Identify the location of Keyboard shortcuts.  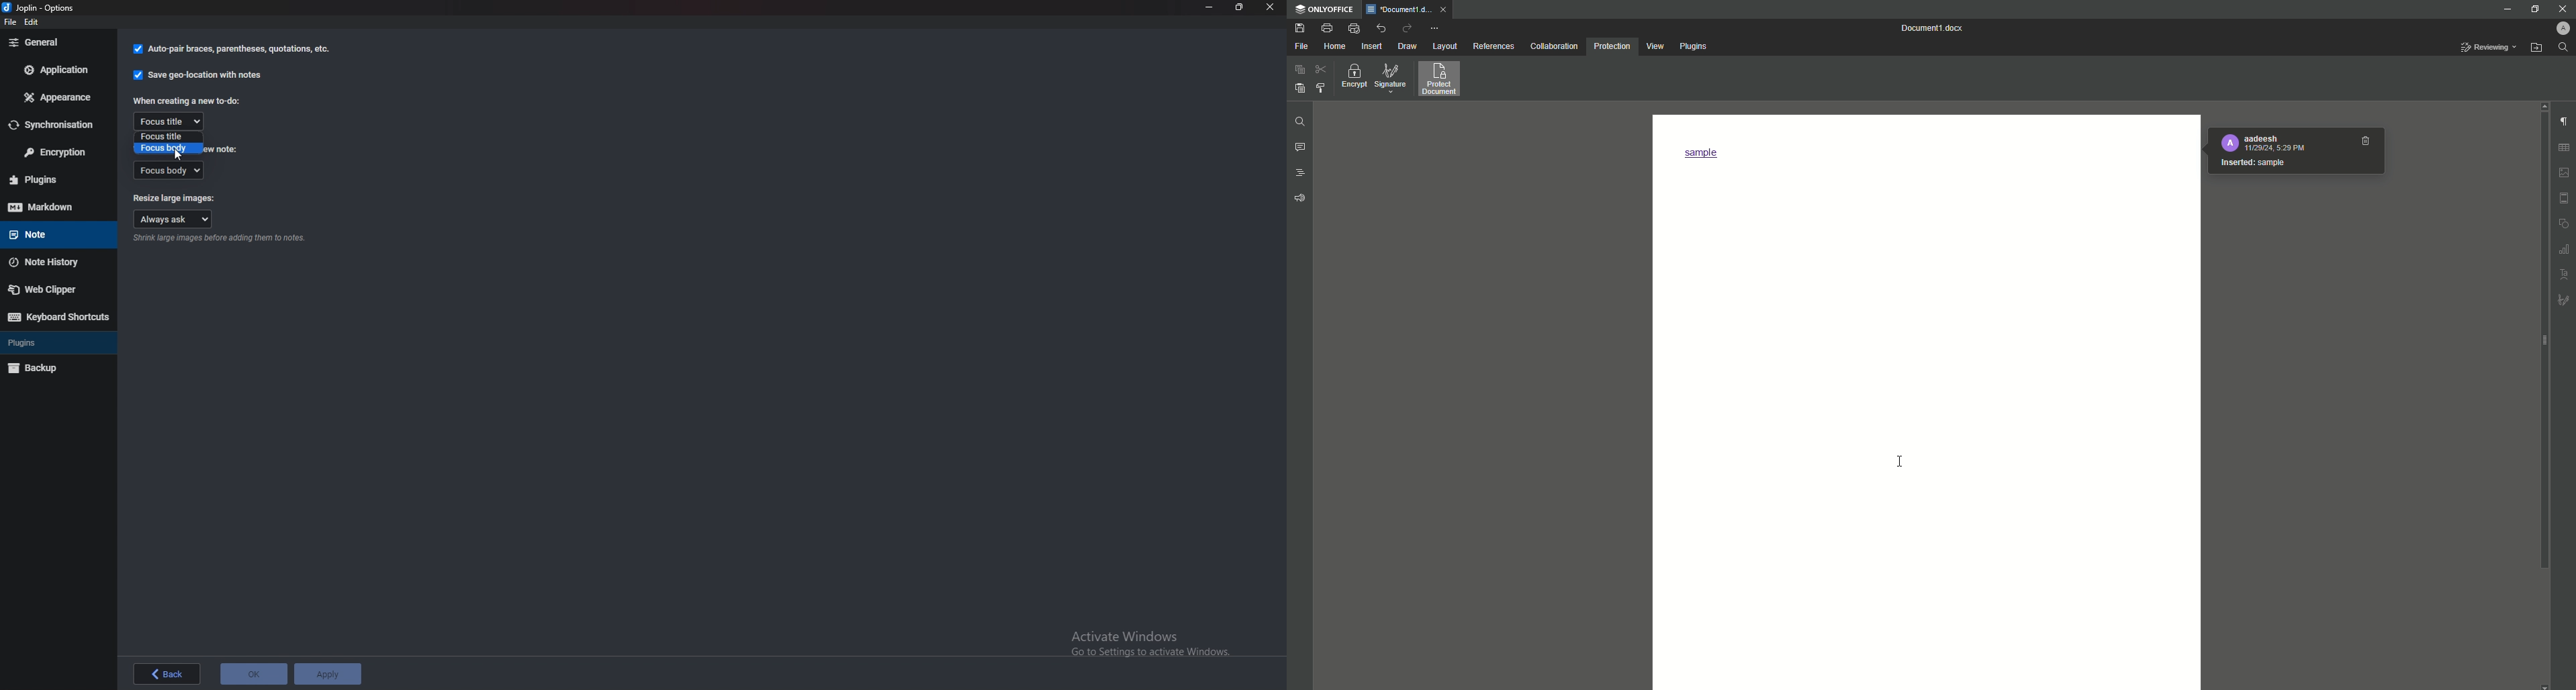
(59, 316).